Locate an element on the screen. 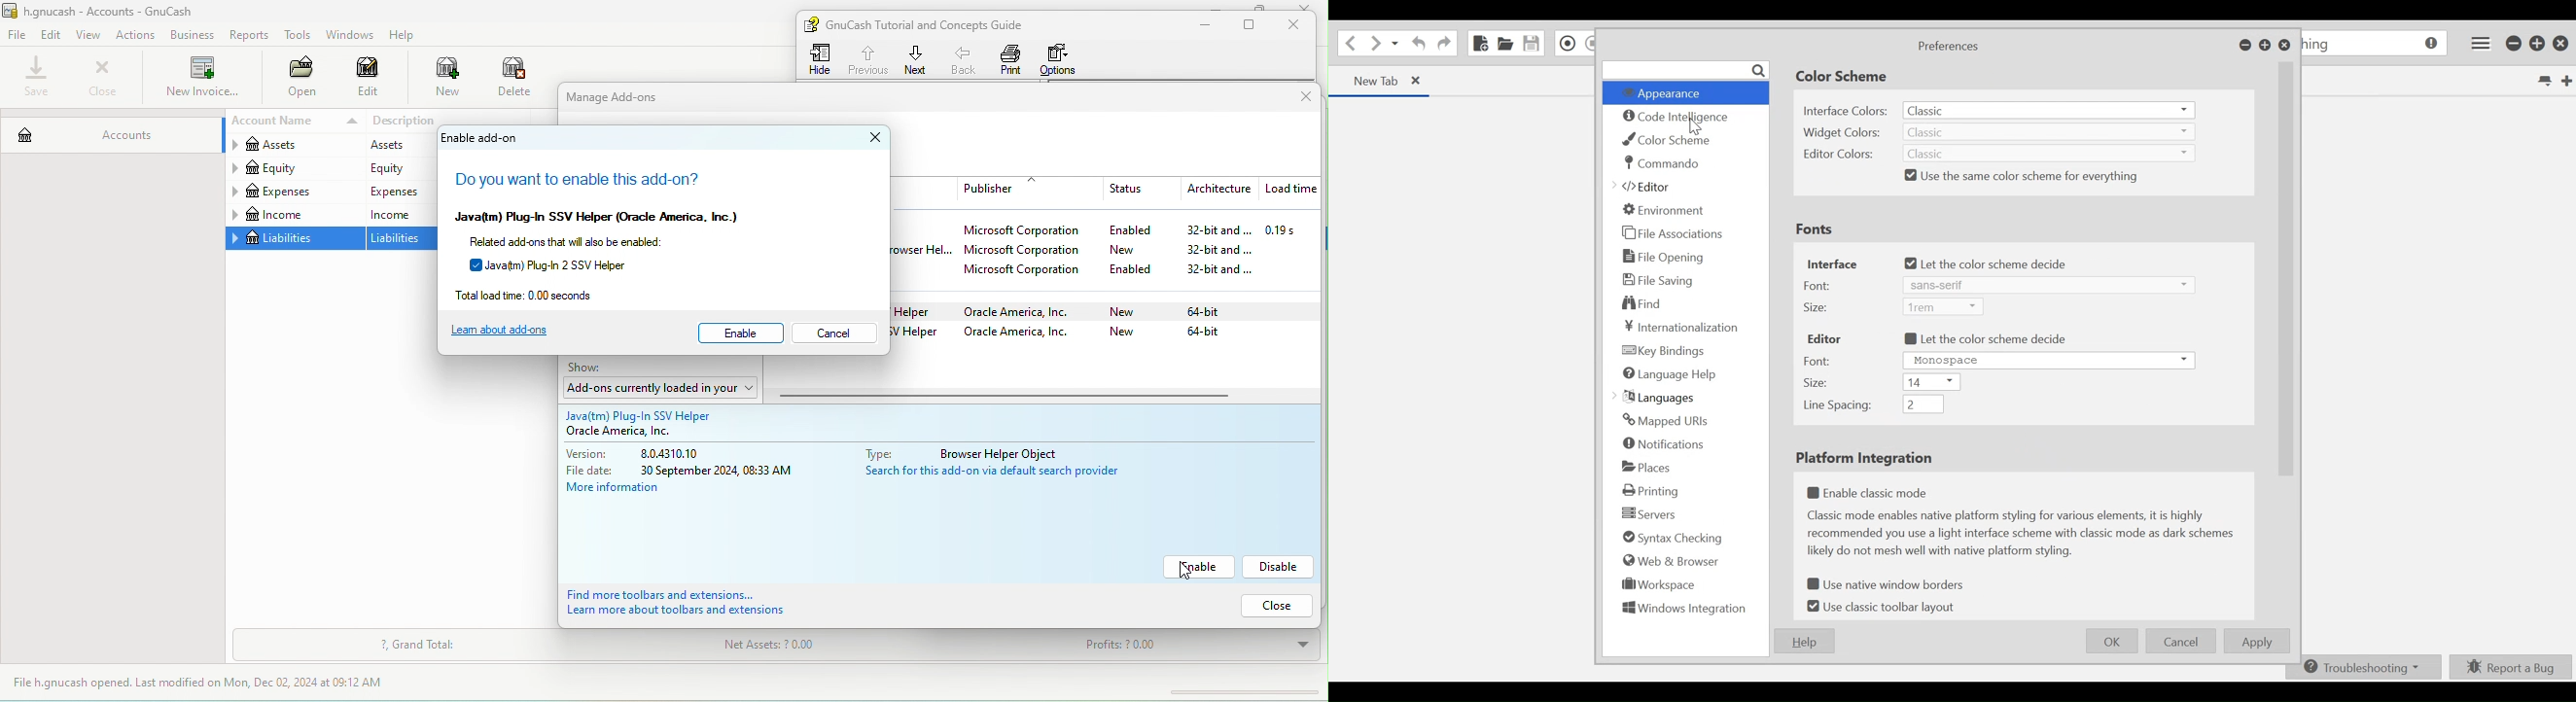  description is located at coordinates (404, 121).